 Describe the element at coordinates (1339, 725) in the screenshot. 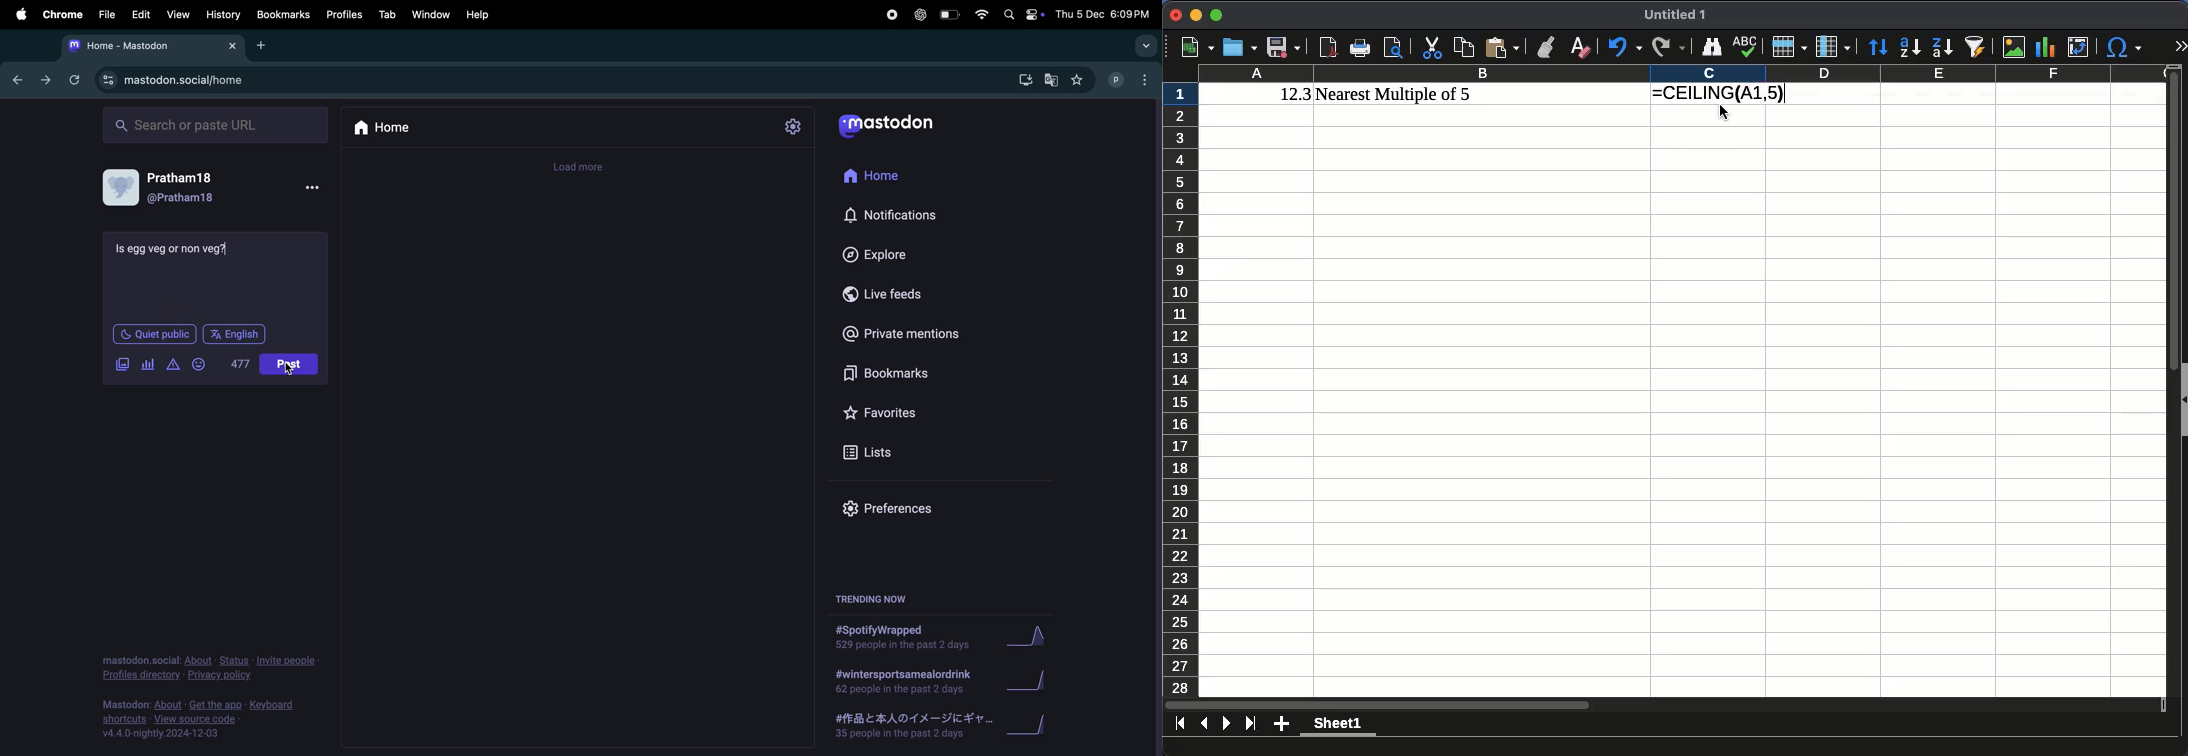

I see `sheet1` at that location.